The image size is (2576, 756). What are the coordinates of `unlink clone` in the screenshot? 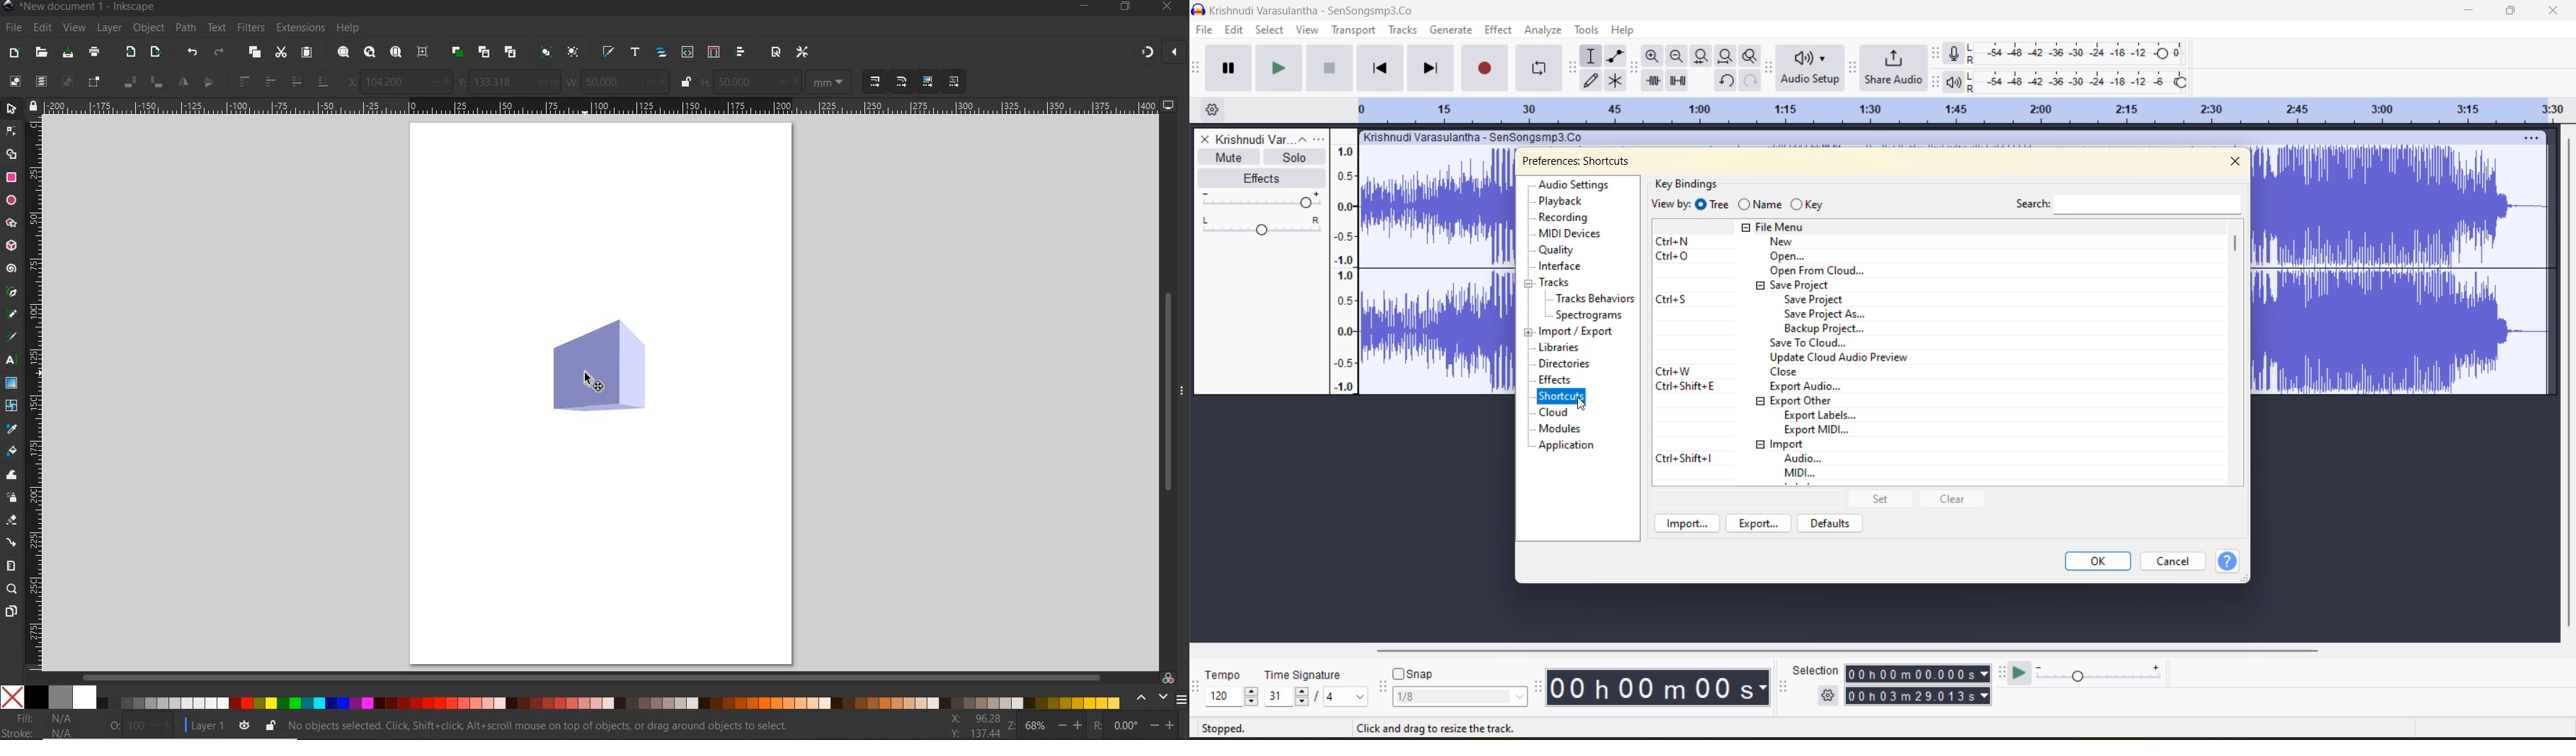 It's located at (509, 52).